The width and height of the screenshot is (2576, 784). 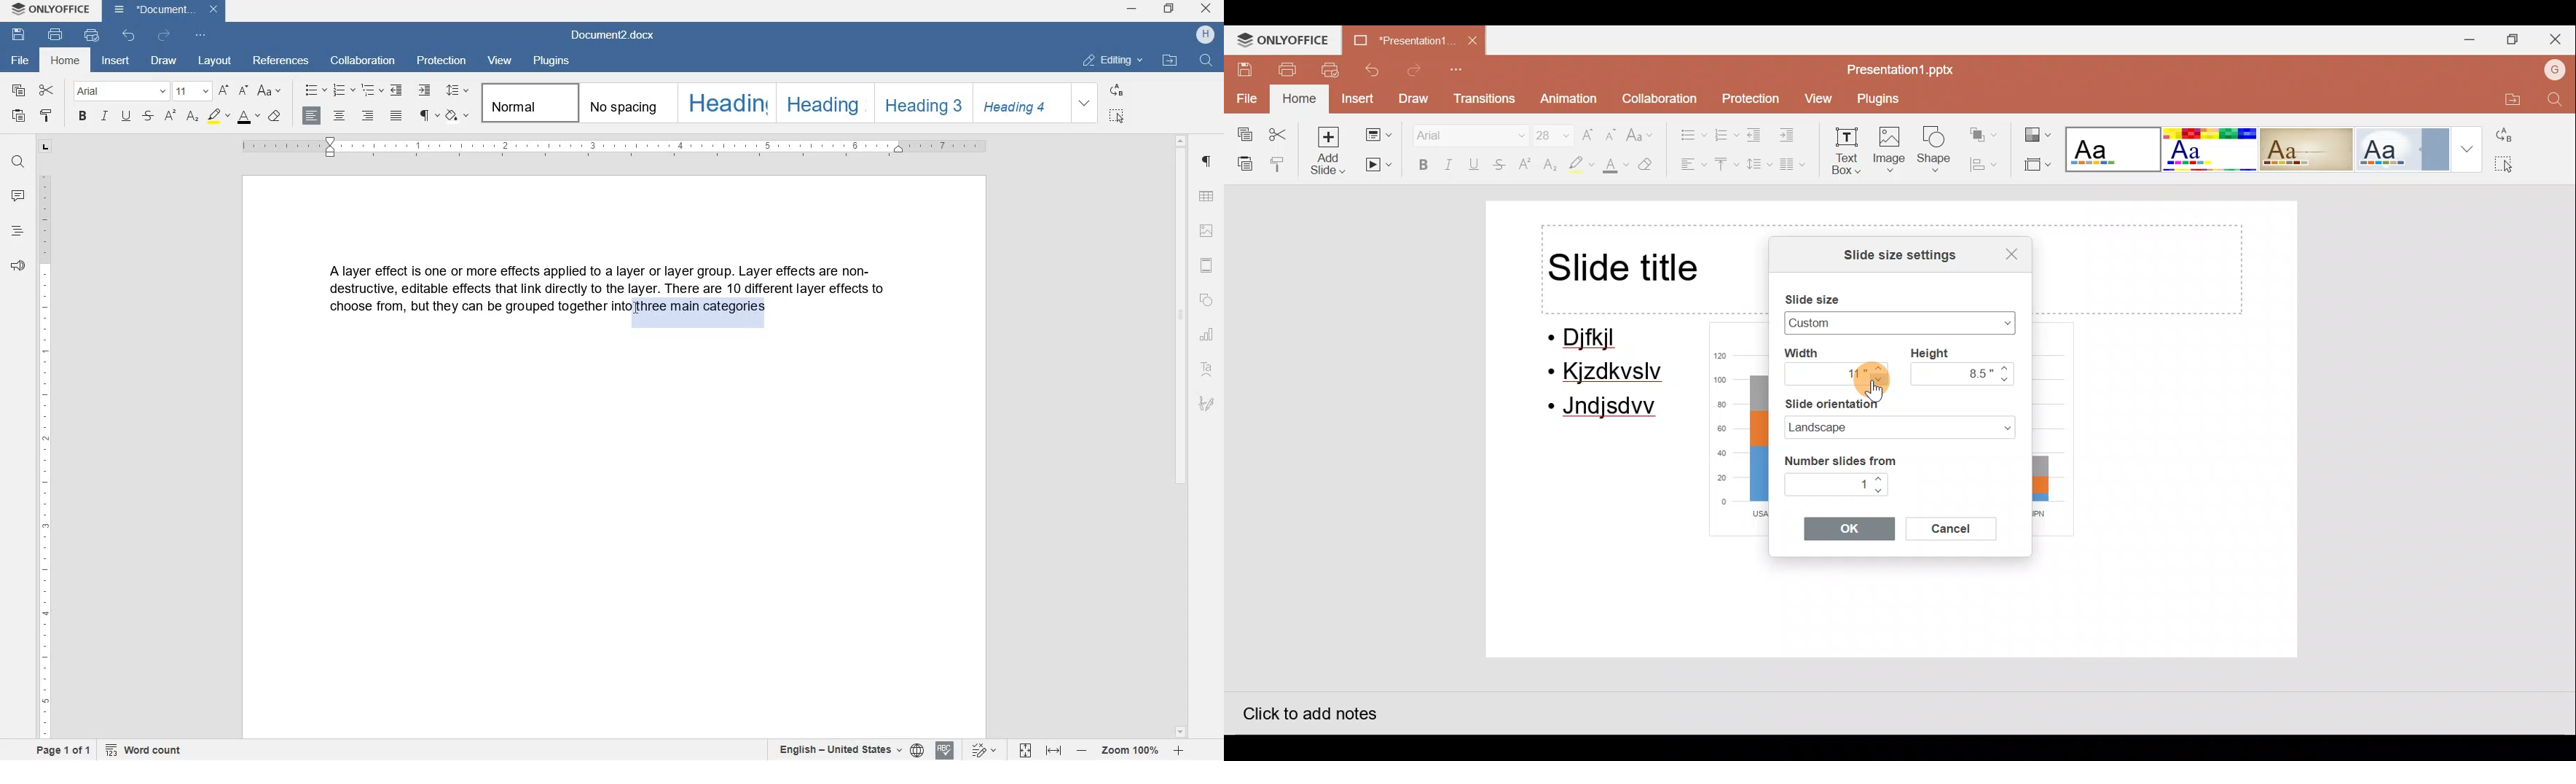 I want to click on Customize quick access toolbar, so click(x=1460, y=70).